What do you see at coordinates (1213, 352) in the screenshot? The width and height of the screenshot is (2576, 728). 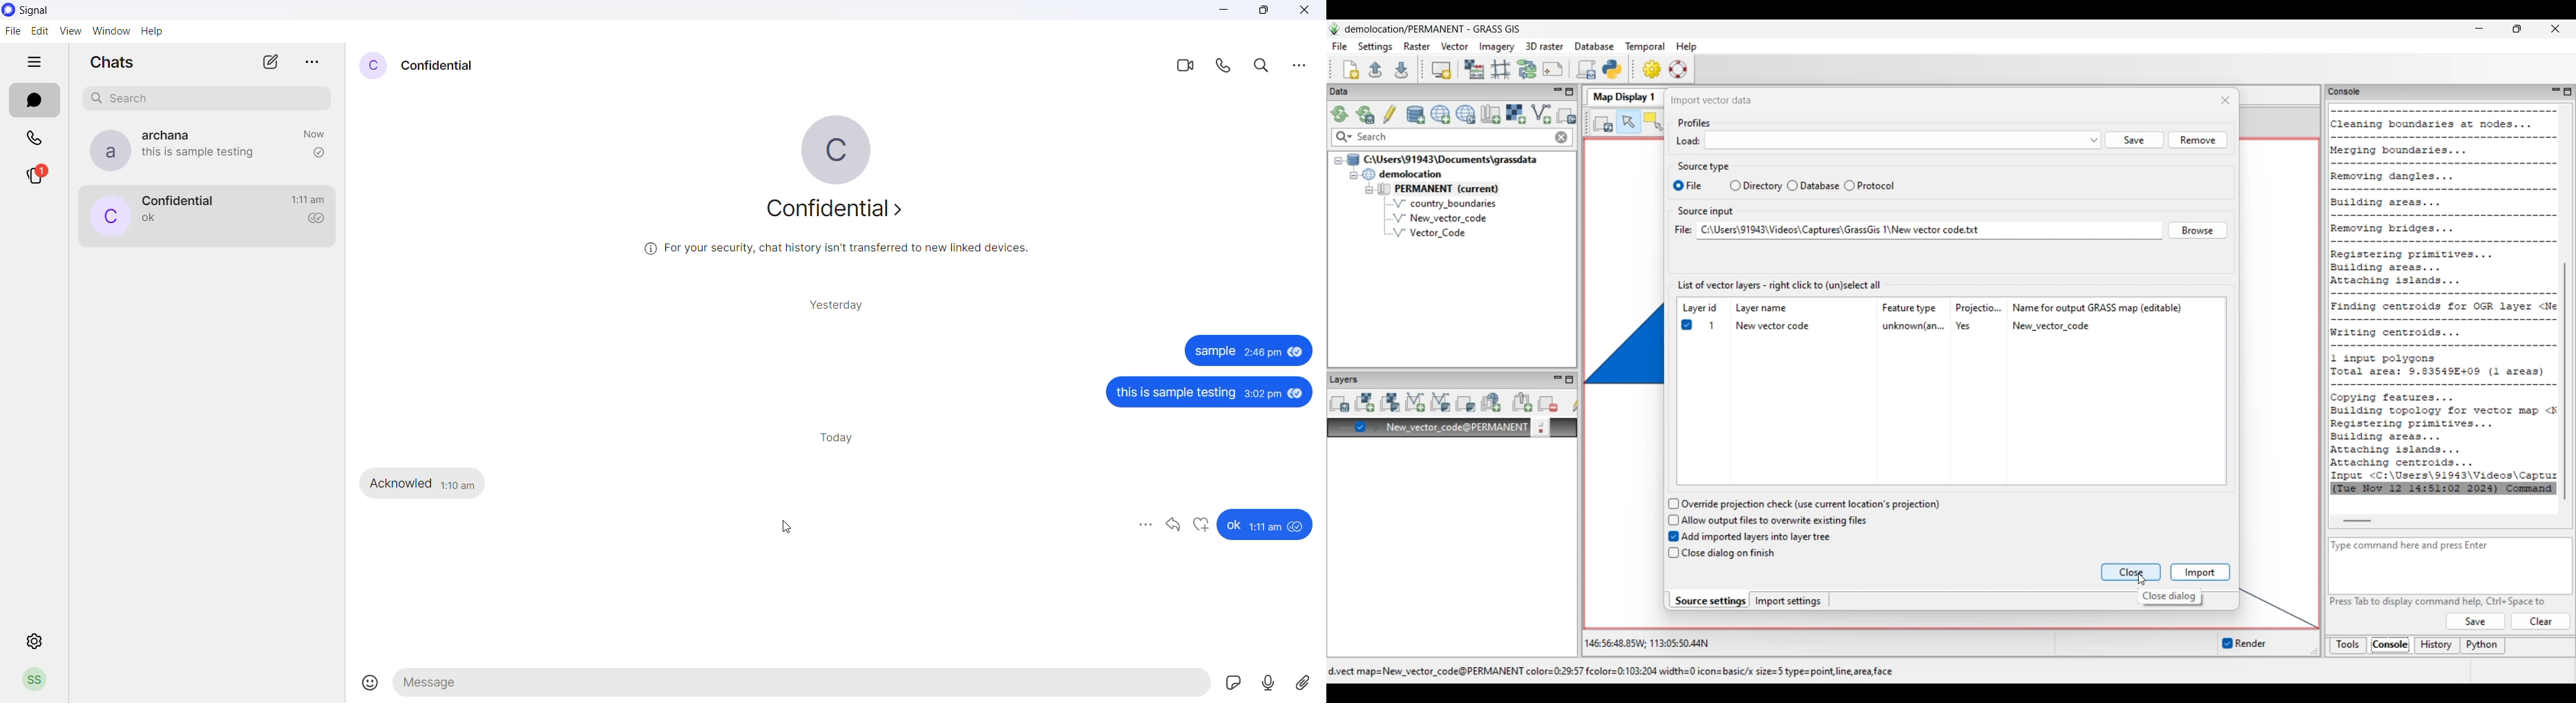 I see `sample` at bounding box center [1213, 352].